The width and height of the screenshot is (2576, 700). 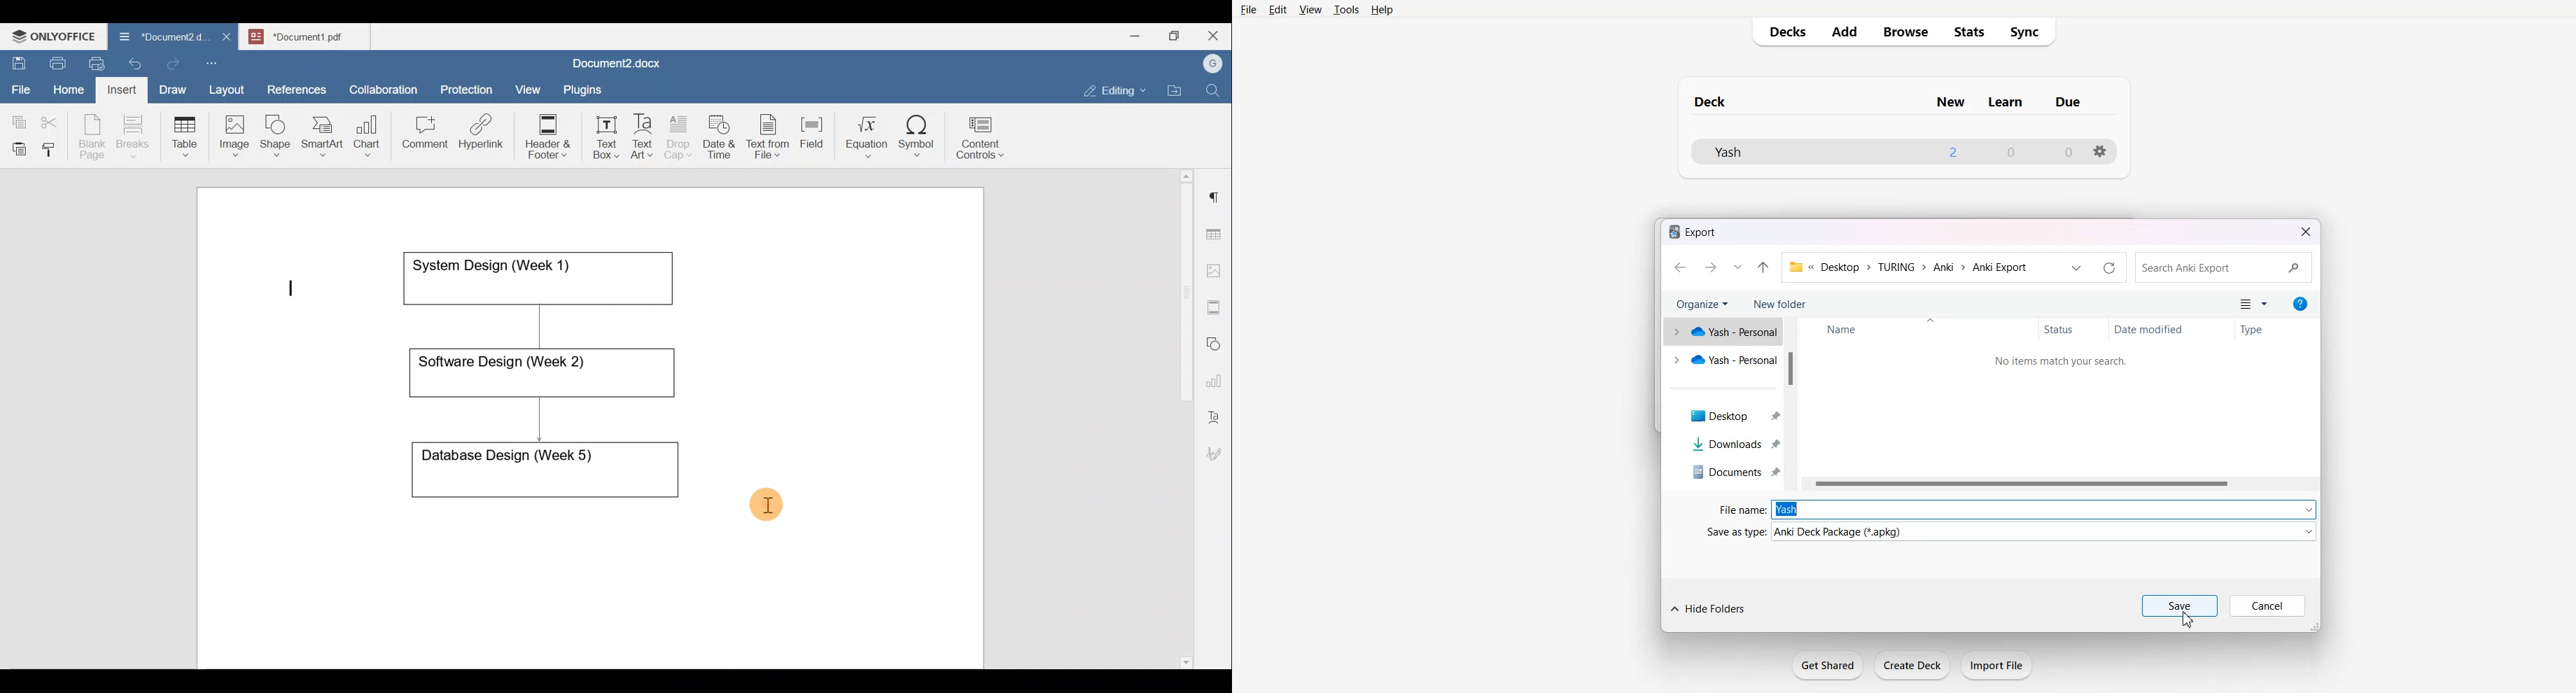 I want to click on Quick print, so click(x=93, y=62).